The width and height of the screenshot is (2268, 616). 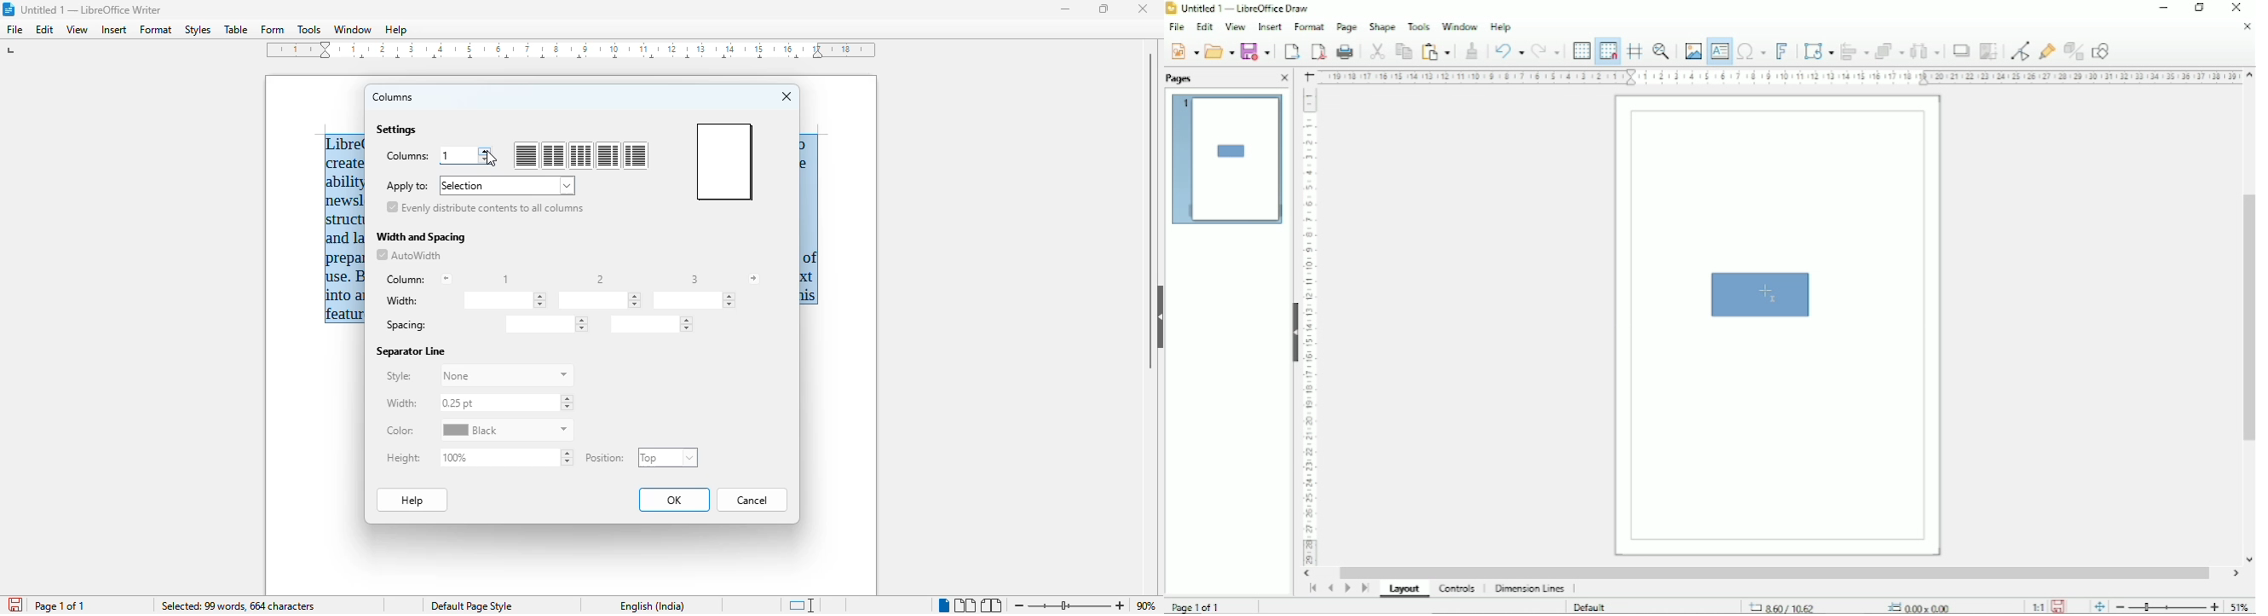 I want to click on apply to: selection, so click(x=479, y=185).